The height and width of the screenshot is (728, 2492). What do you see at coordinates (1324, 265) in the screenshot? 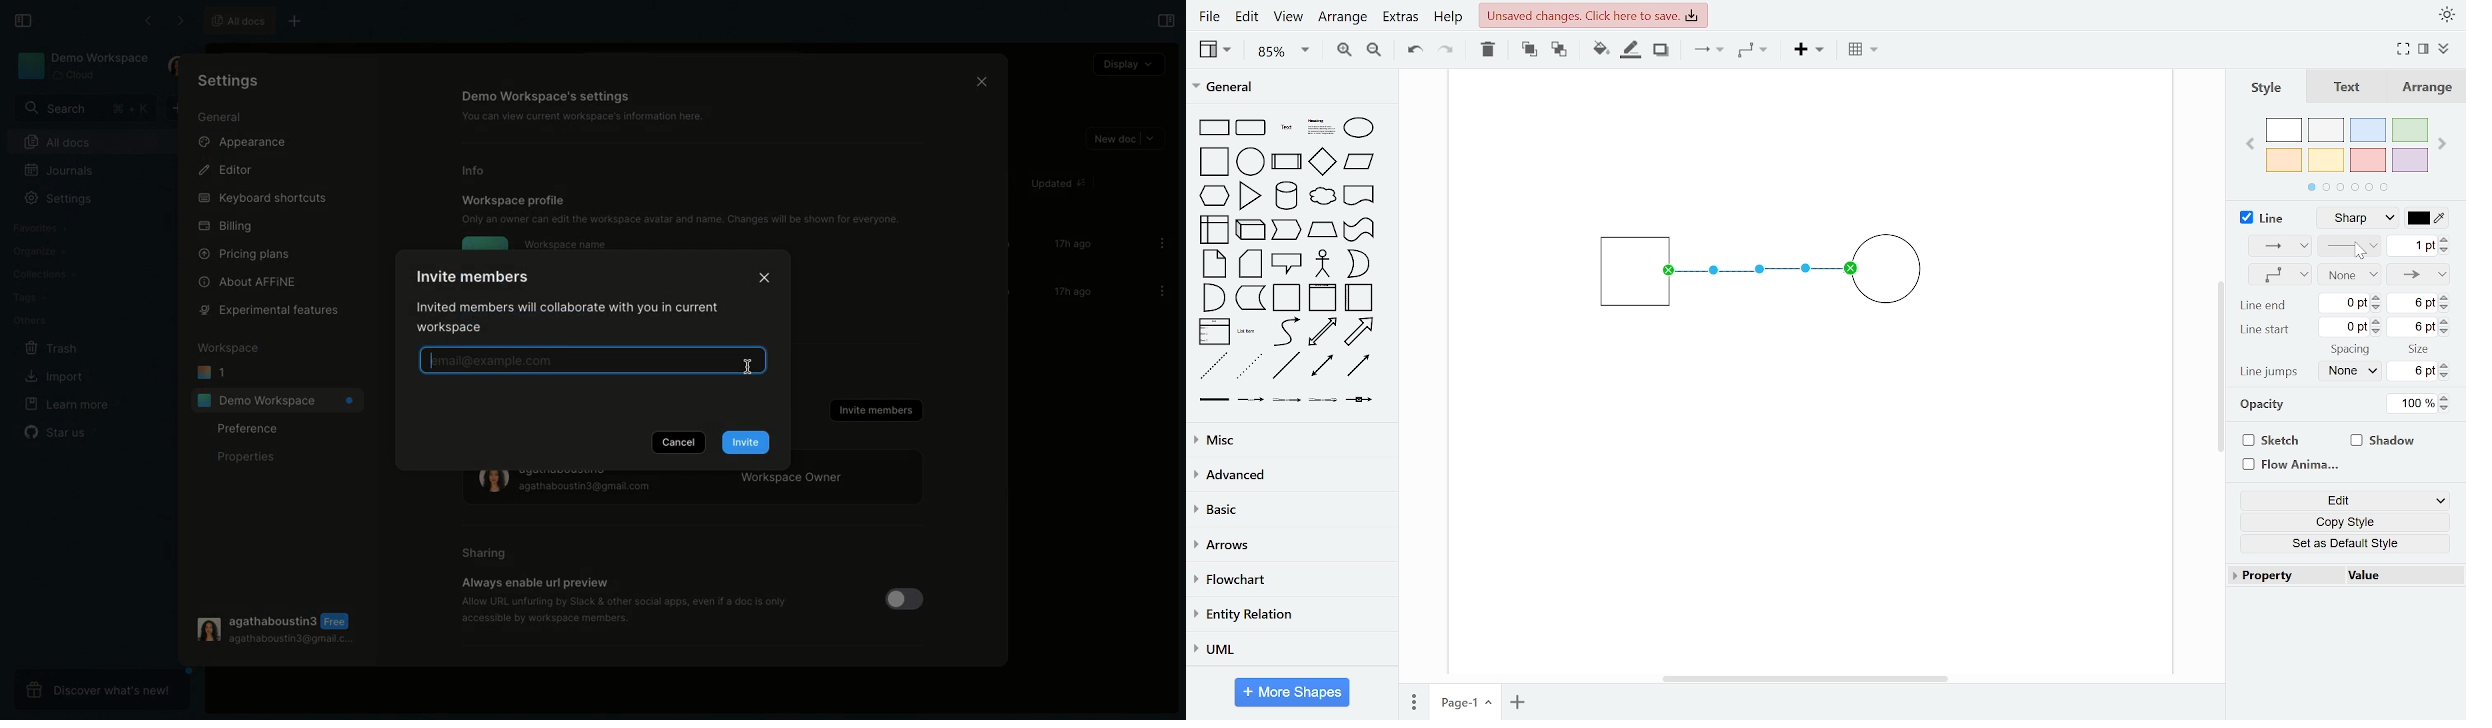
I see `actor` at bounding box center [1324, 265].